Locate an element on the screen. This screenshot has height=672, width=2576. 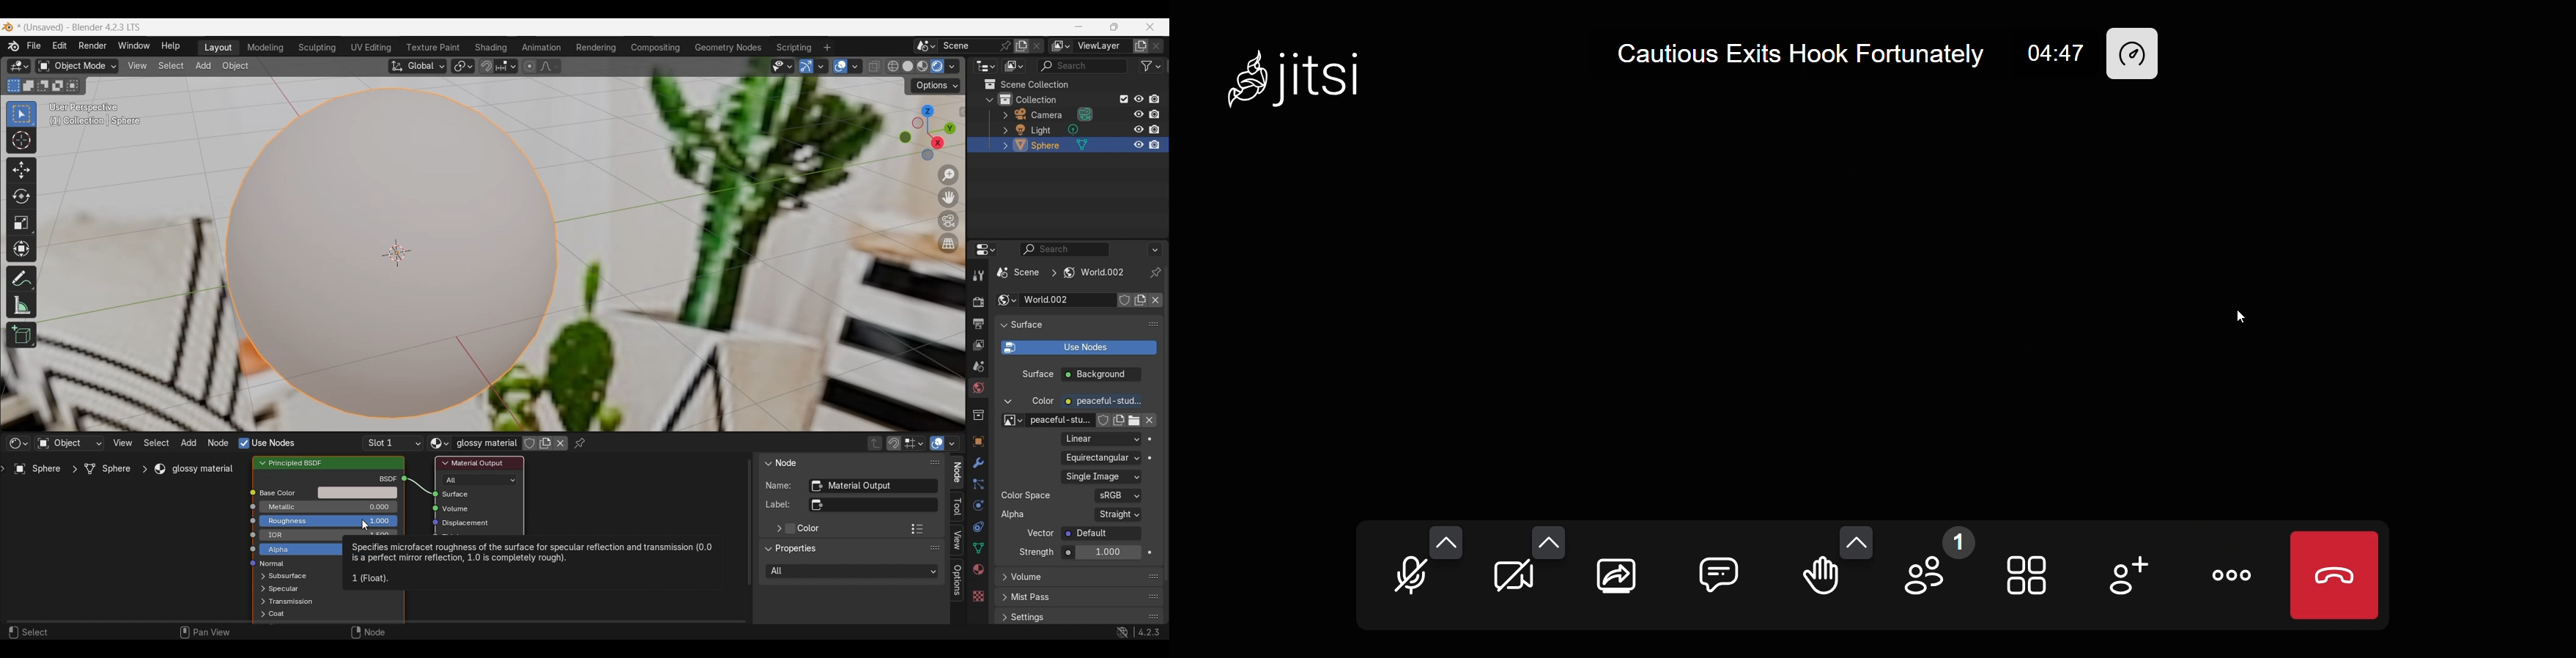
Show system preferences 'Network' panel to allow online access is located at coordinates (1123, 632).